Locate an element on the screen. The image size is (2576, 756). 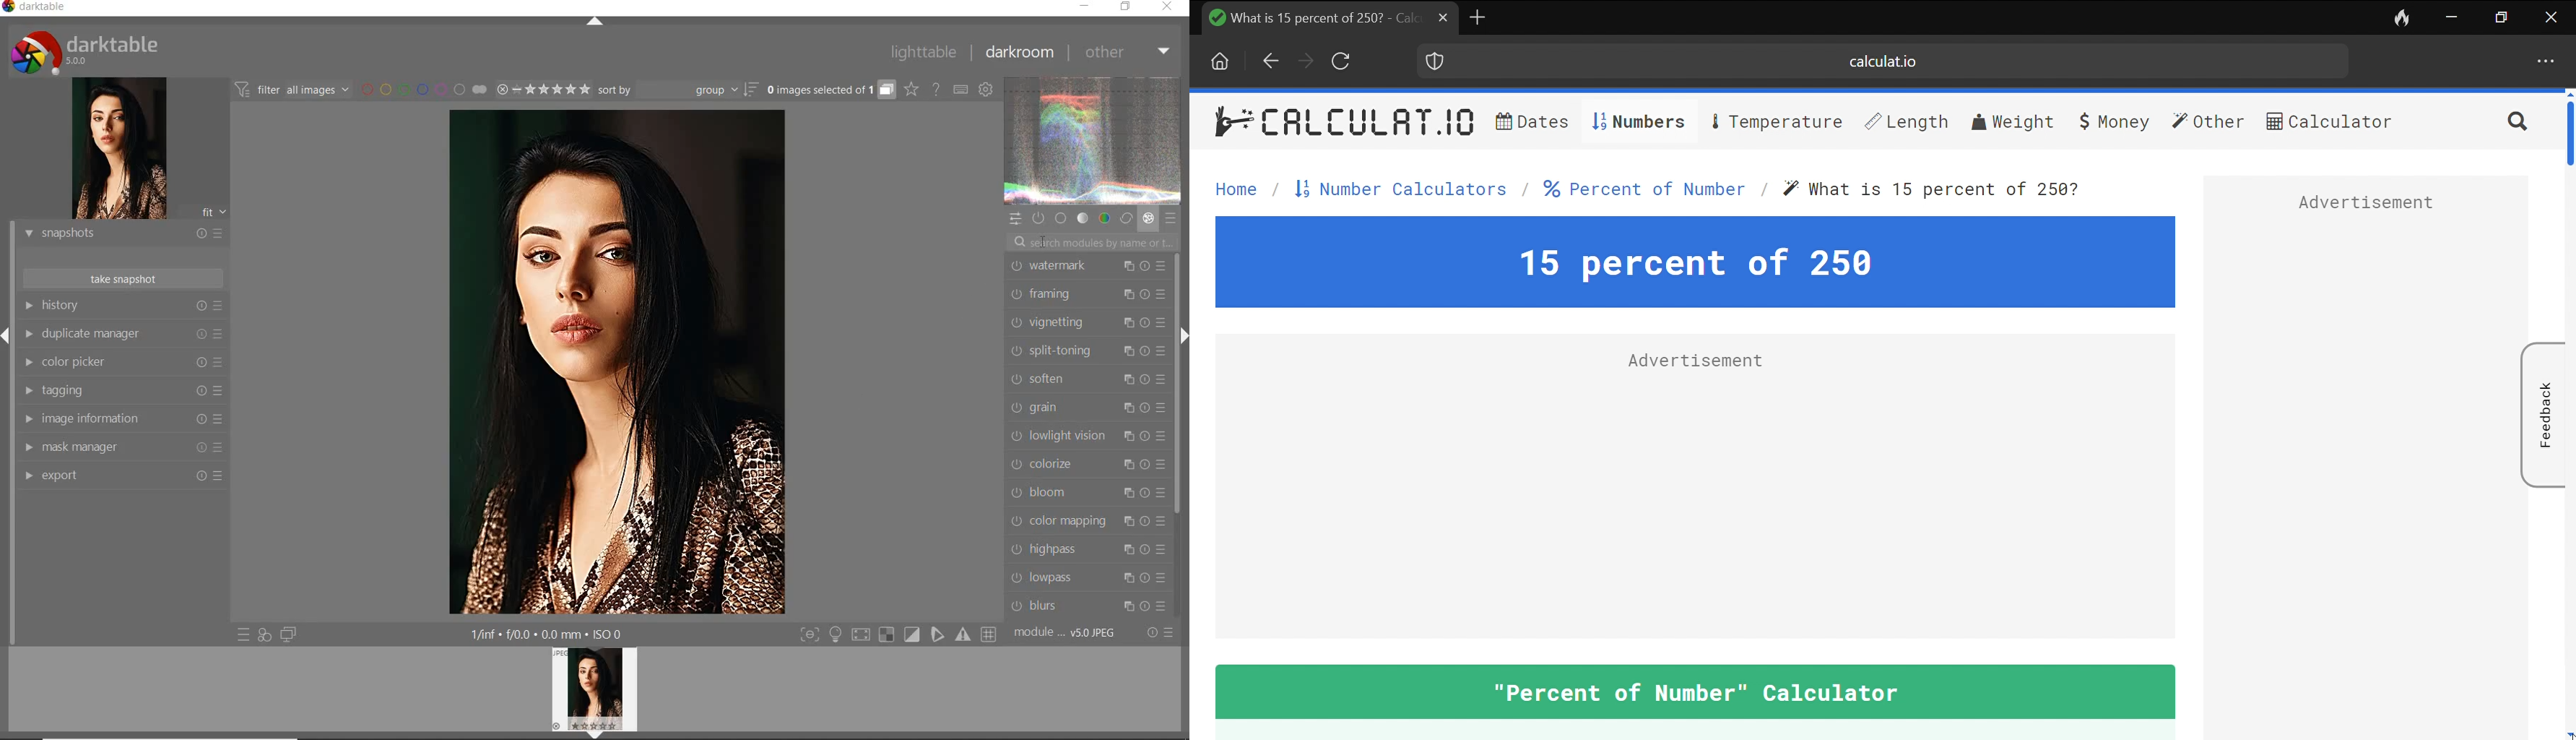
quick access for applying any of your styles is located at coordinates (263, 636).